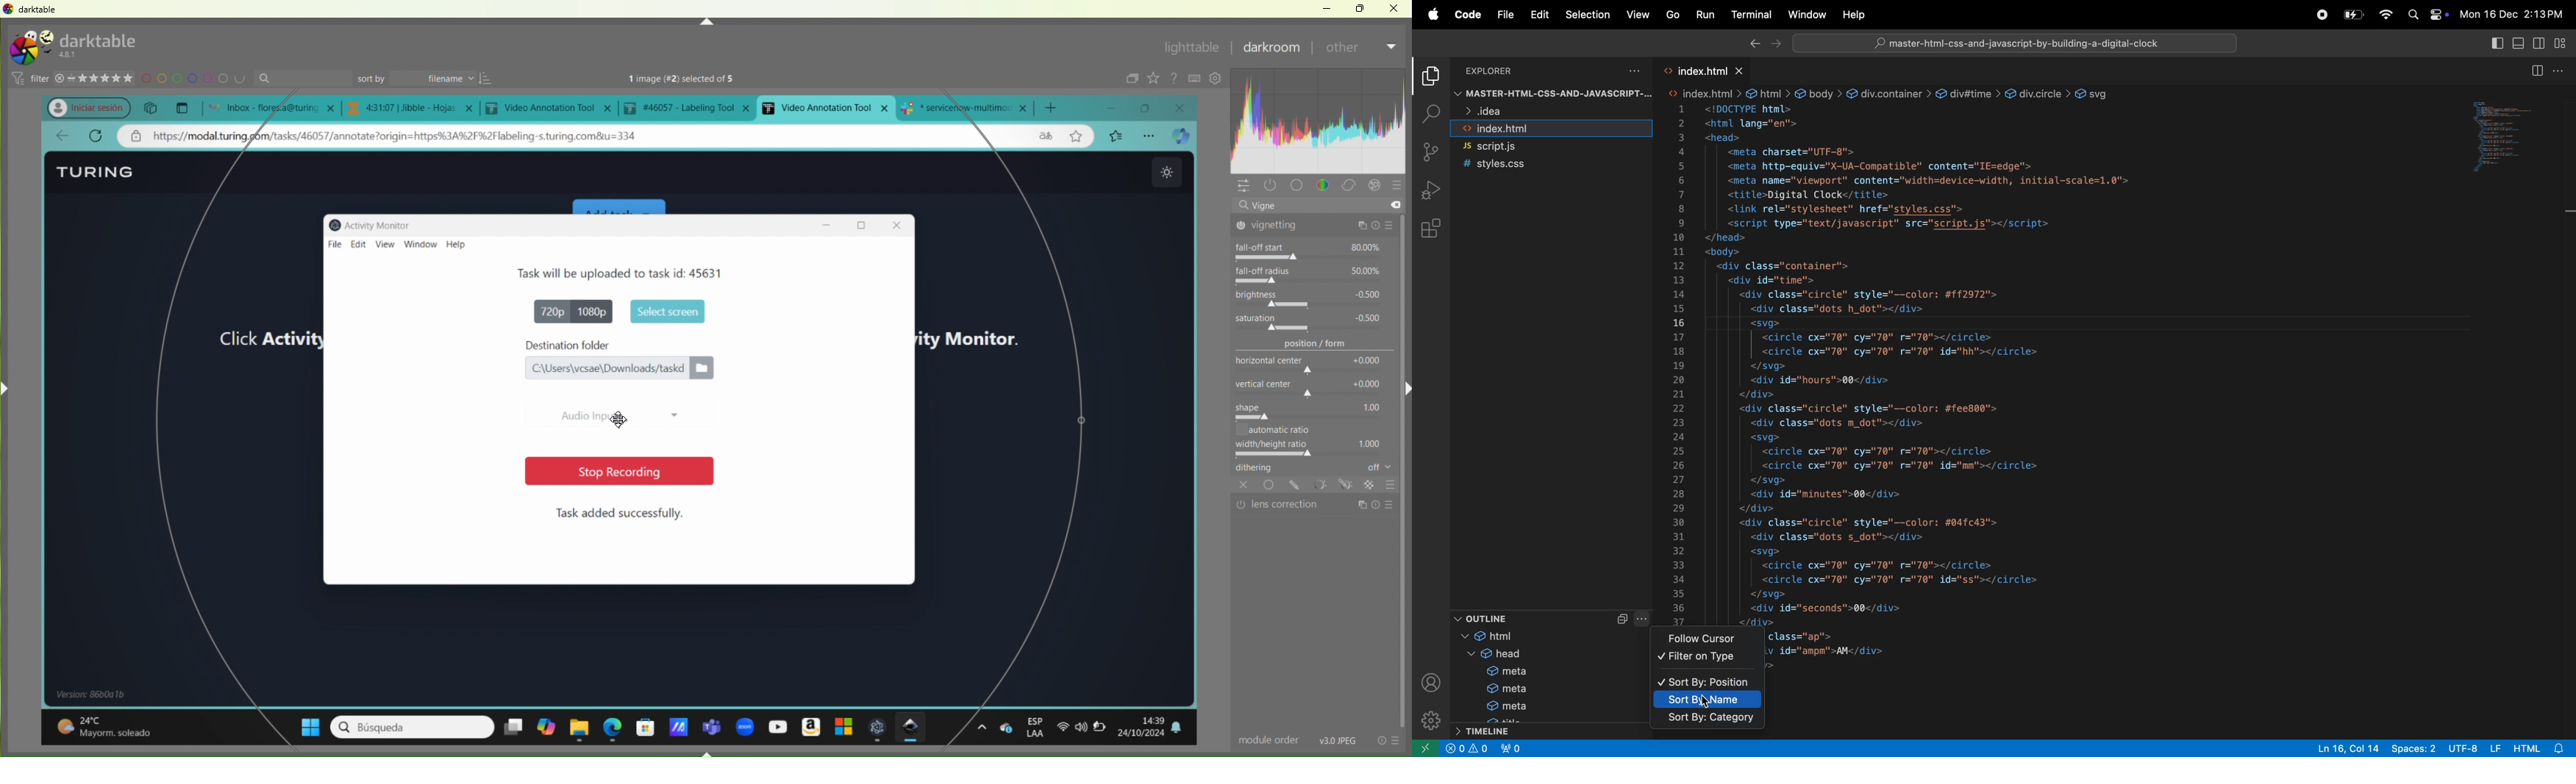  I want to click on view, so click(385, 245).